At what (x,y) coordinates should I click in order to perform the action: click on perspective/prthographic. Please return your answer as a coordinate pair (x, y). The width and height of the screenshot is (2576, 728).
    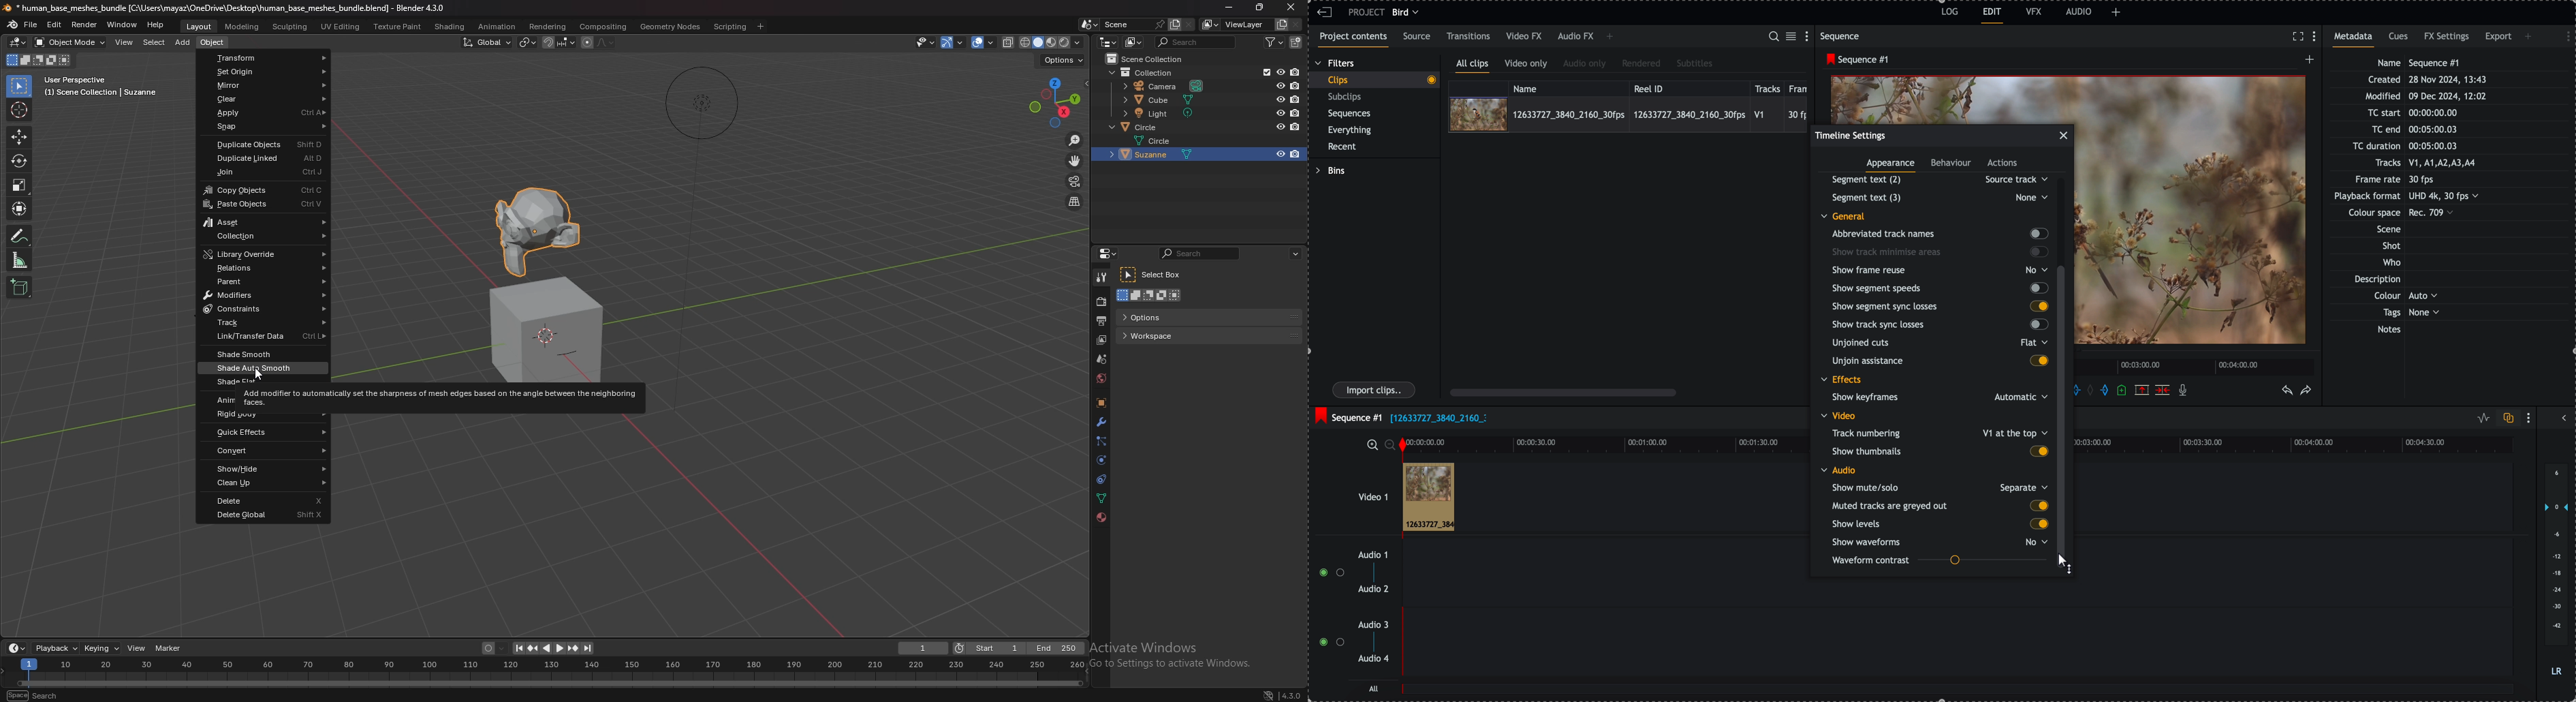
    Looking at the image, I should click on (1075, 202).